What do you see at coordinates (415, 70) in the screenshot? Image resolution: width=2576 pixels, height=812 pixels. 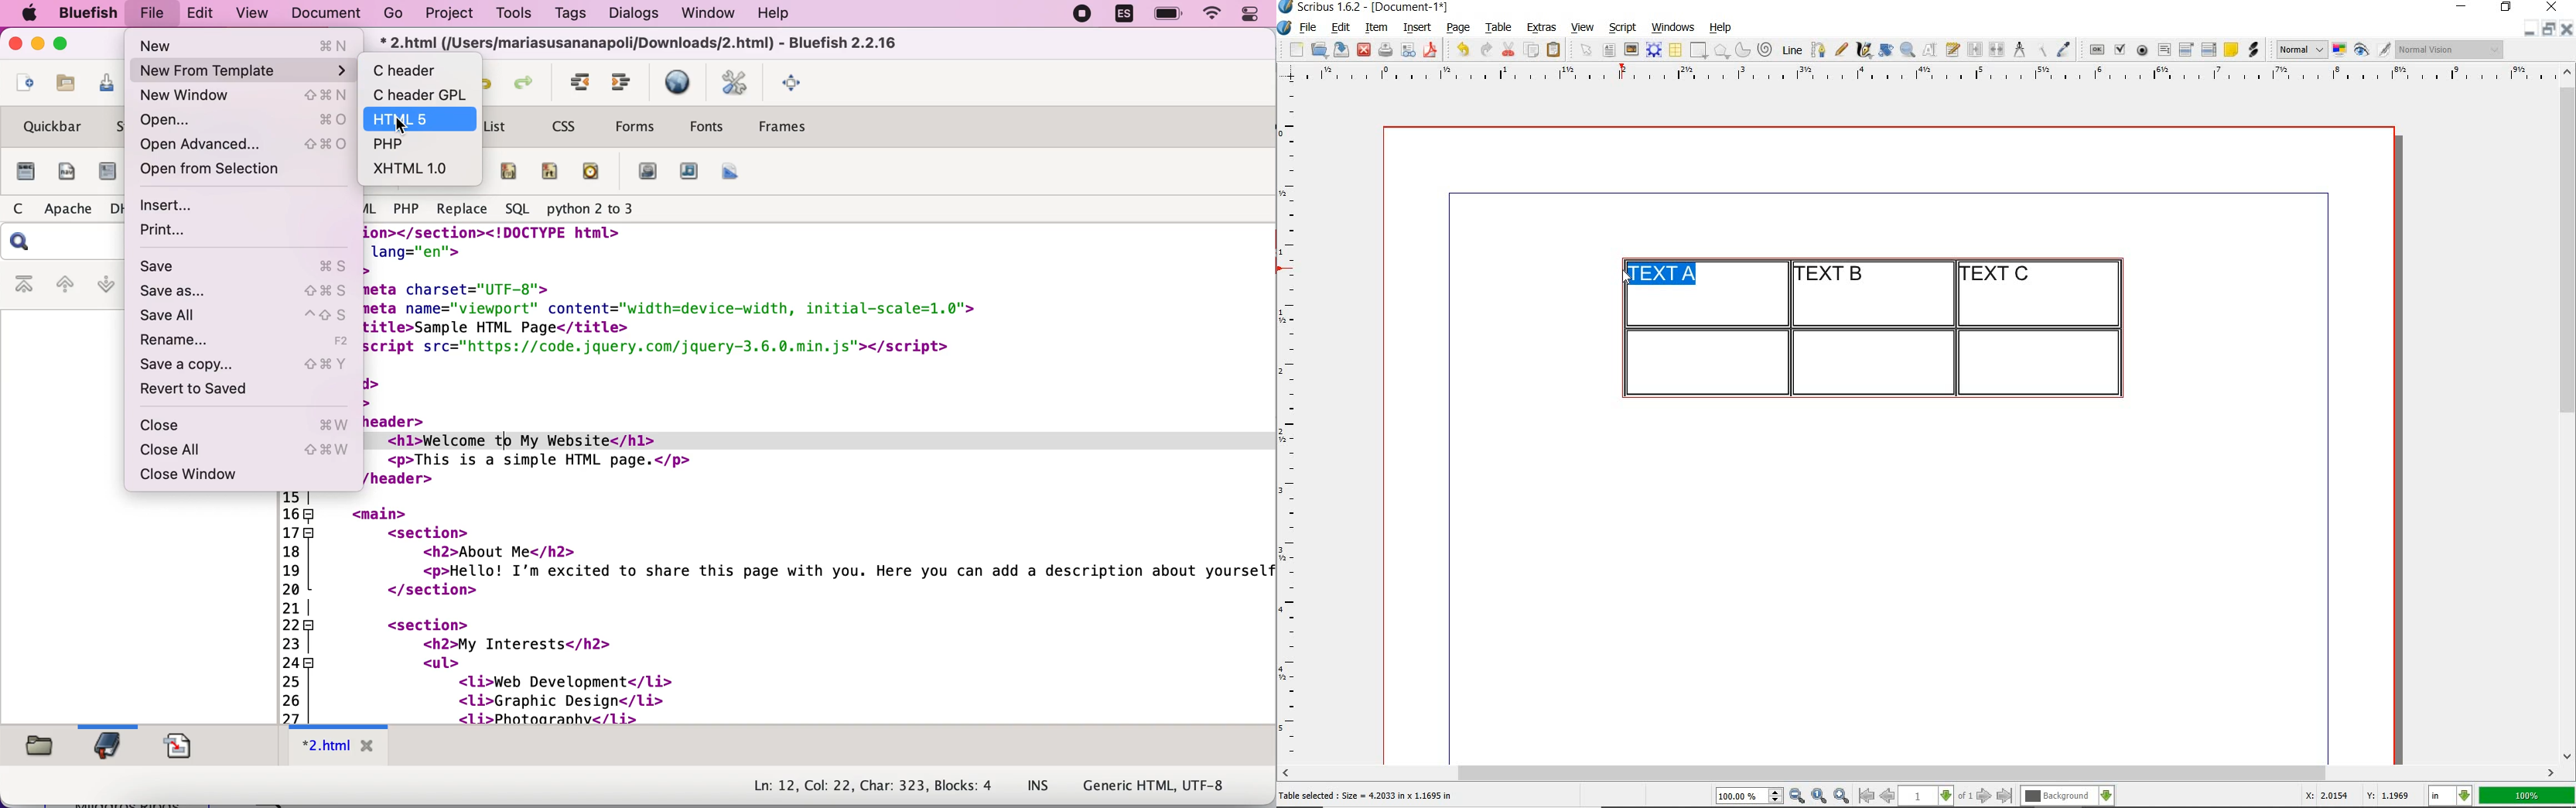 I see `c header` at bounding box center [415, 70].